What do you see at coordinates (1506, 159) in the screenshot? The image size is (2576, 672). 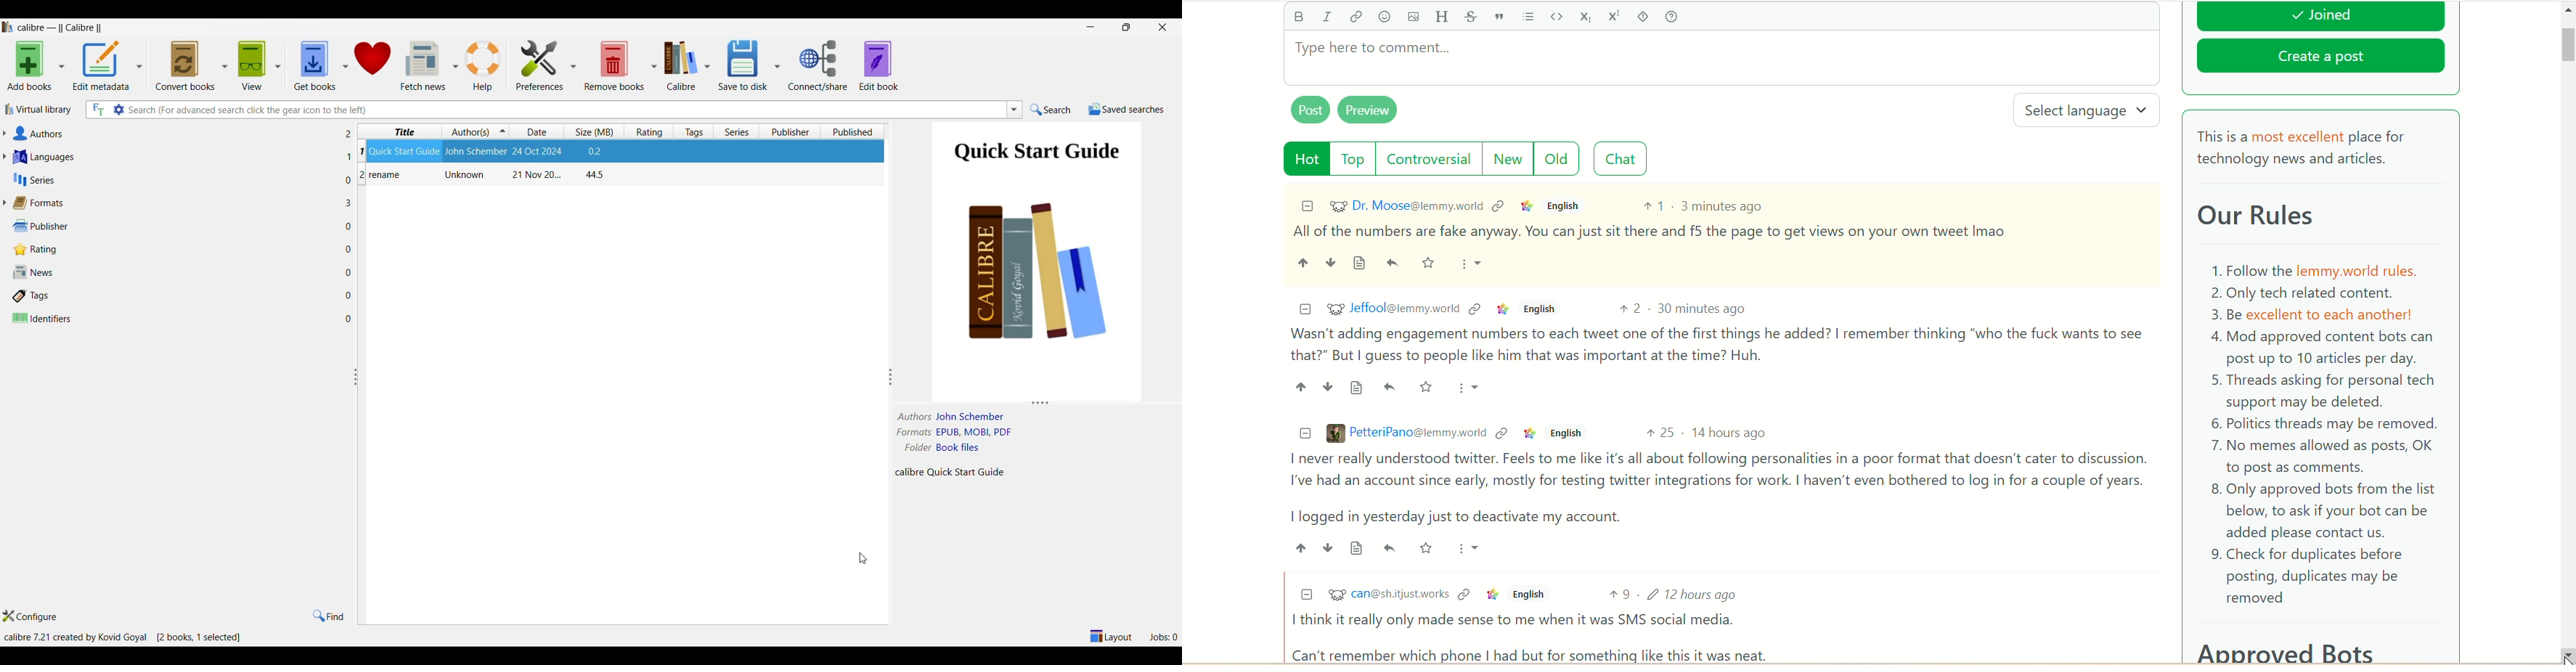 I see `new` at bounding box center [1506, 159].